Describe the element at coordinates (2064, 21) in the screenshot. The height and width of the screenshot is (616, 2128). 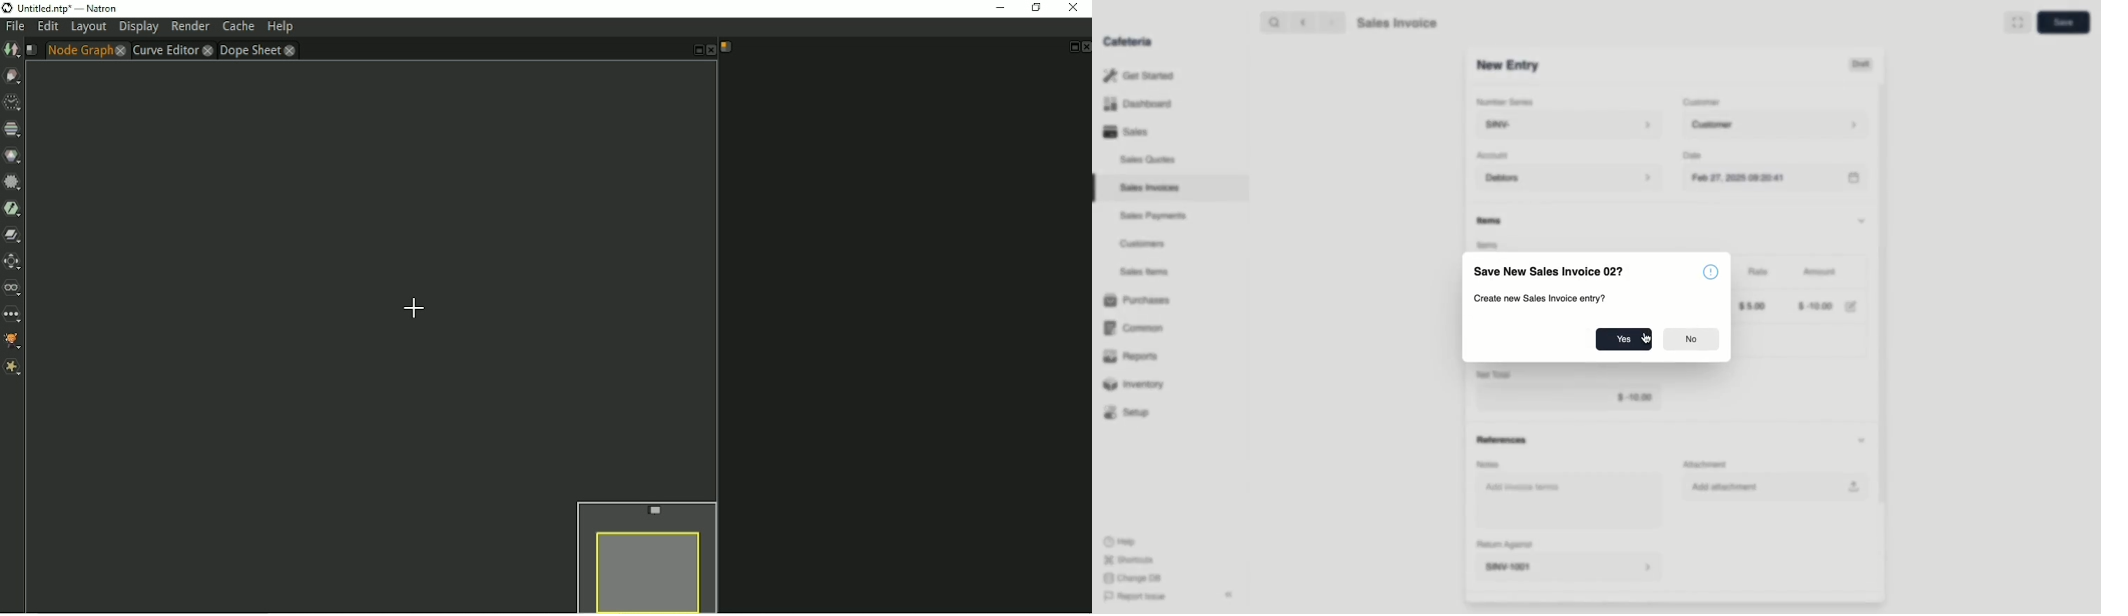
I see `Save` at that location.